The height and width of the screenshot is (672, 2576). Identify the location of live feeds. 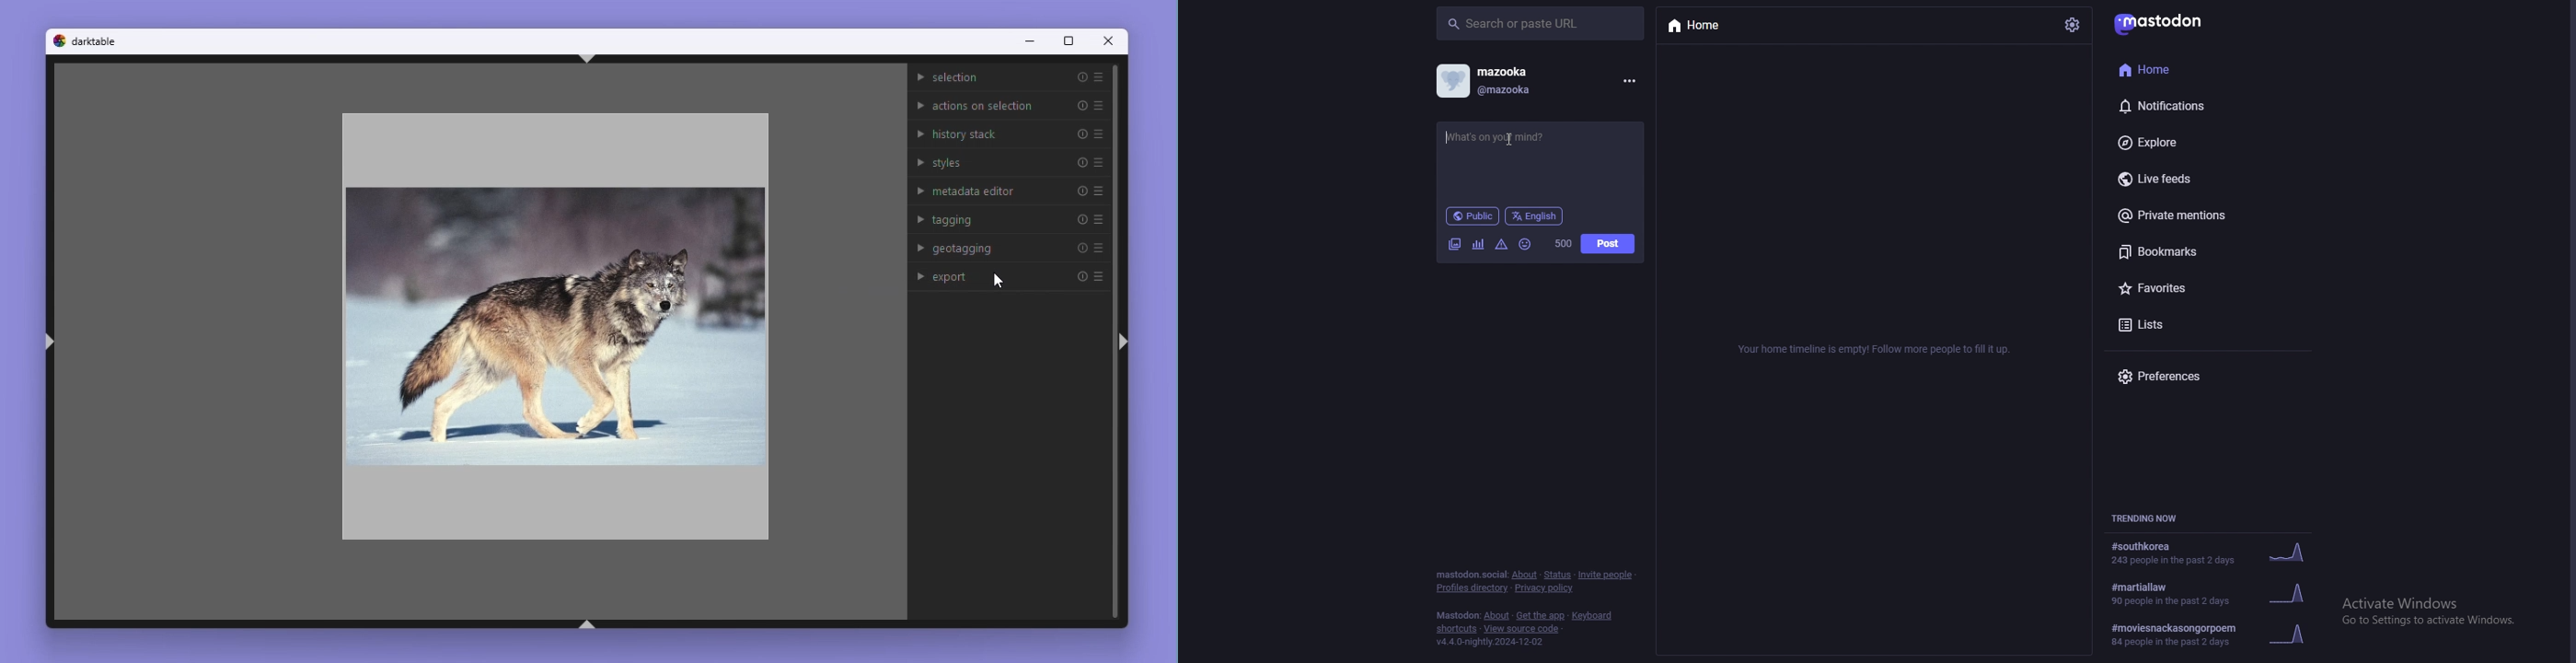
(2189, 177).